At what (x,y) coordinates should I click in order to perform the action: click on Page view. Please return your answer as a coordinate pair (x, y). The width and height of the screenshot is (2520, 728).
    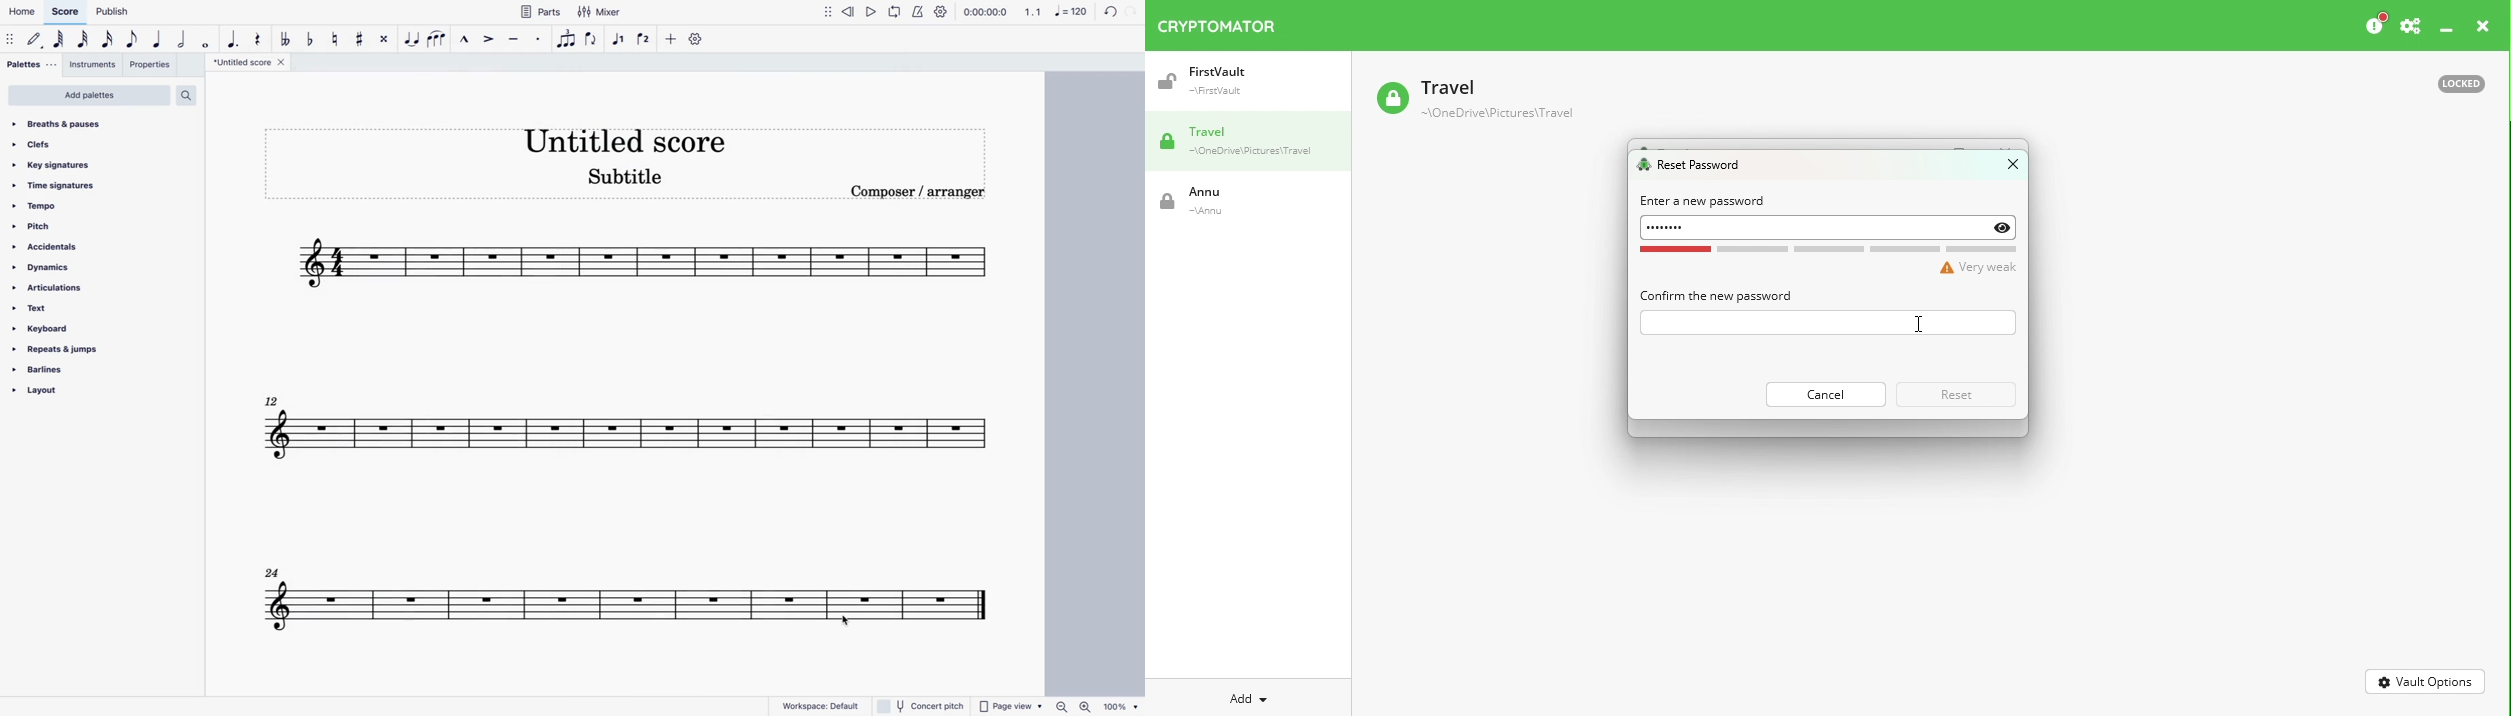
    Looking at the image, I should click on (1012, 706).